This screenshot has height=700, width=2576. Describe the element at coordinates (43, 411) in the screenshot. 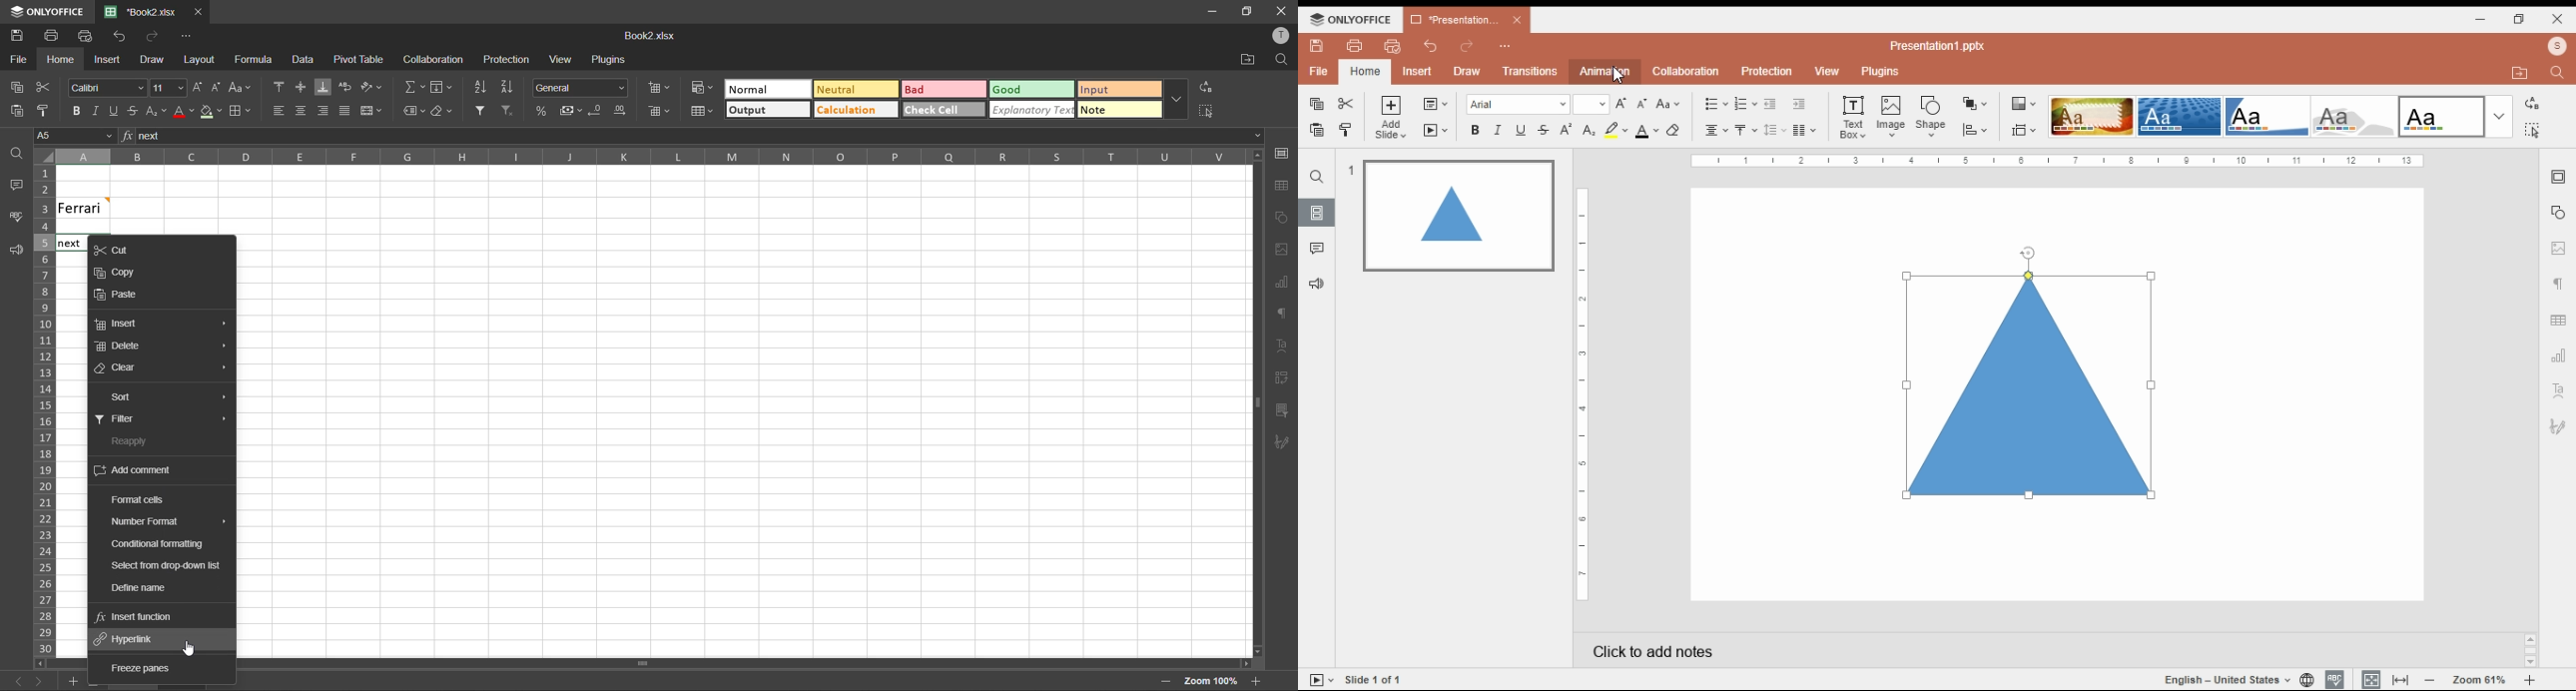

I see `row numbers` at that location.